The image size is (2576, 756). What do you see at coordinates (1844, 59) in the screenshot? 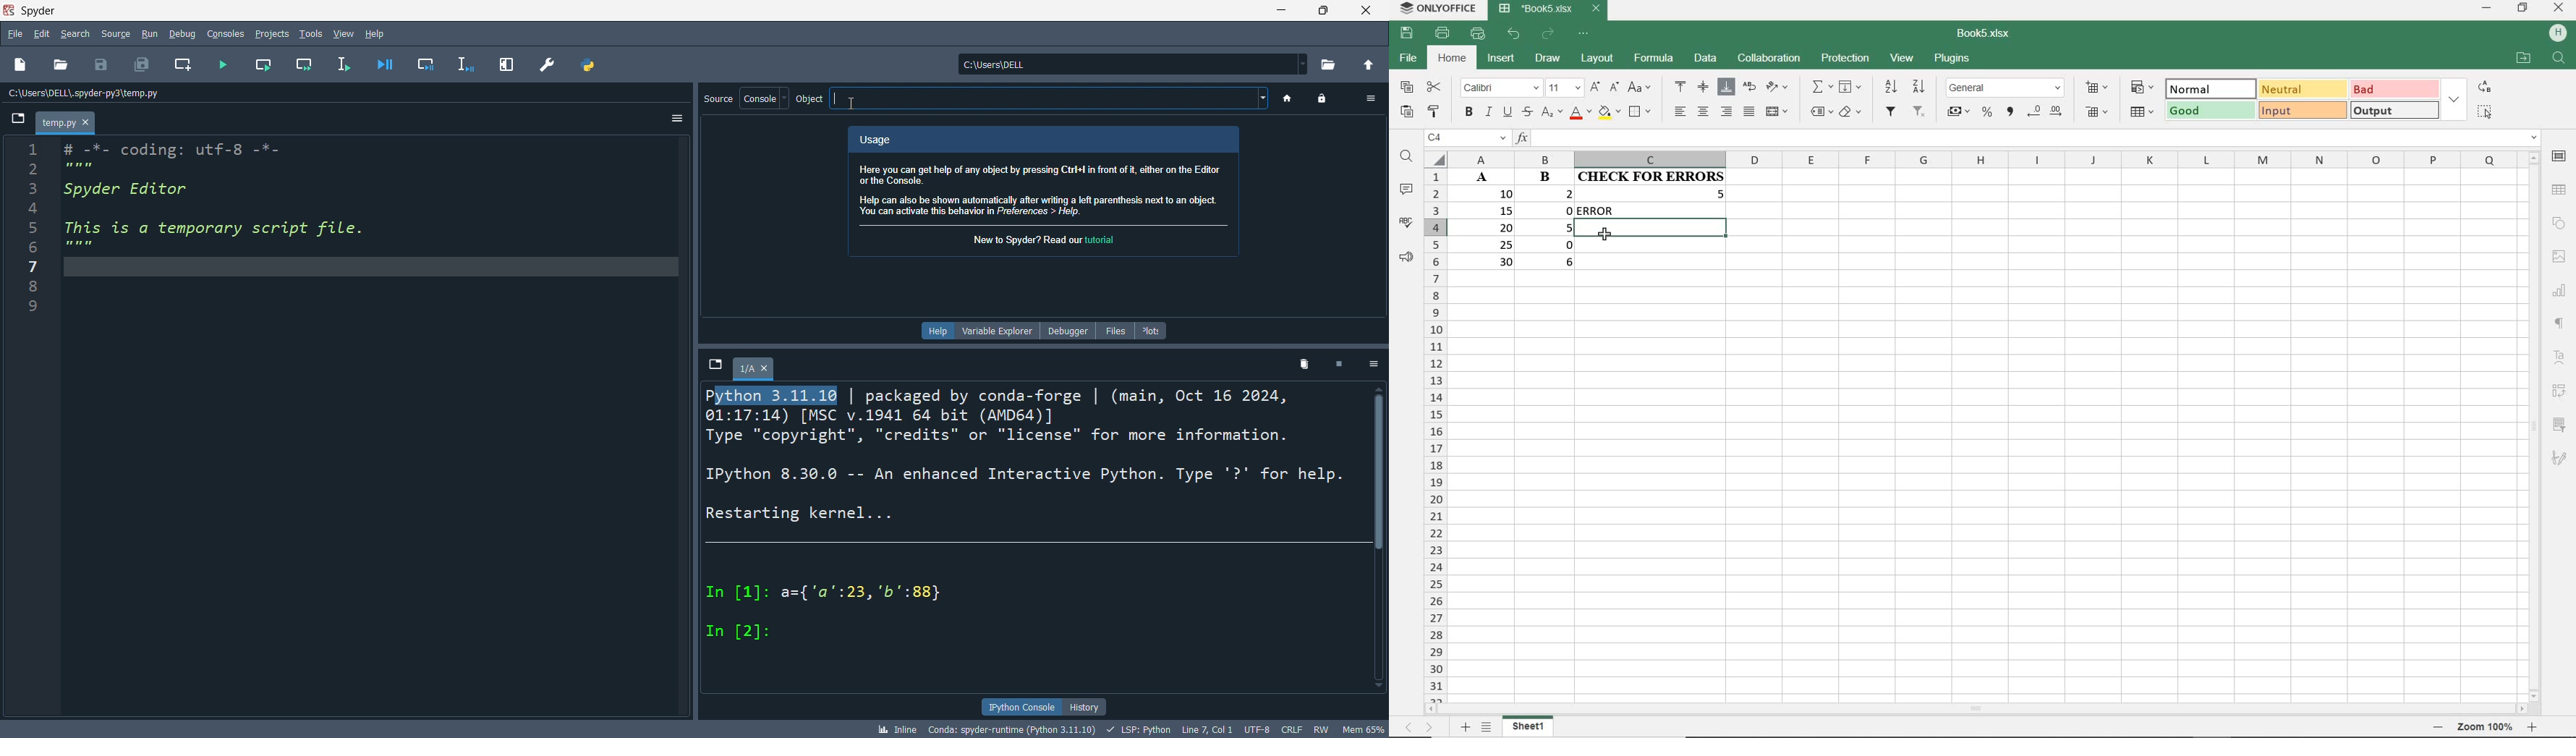
I see `PROTECTION` at bounding box center [1844, 59].